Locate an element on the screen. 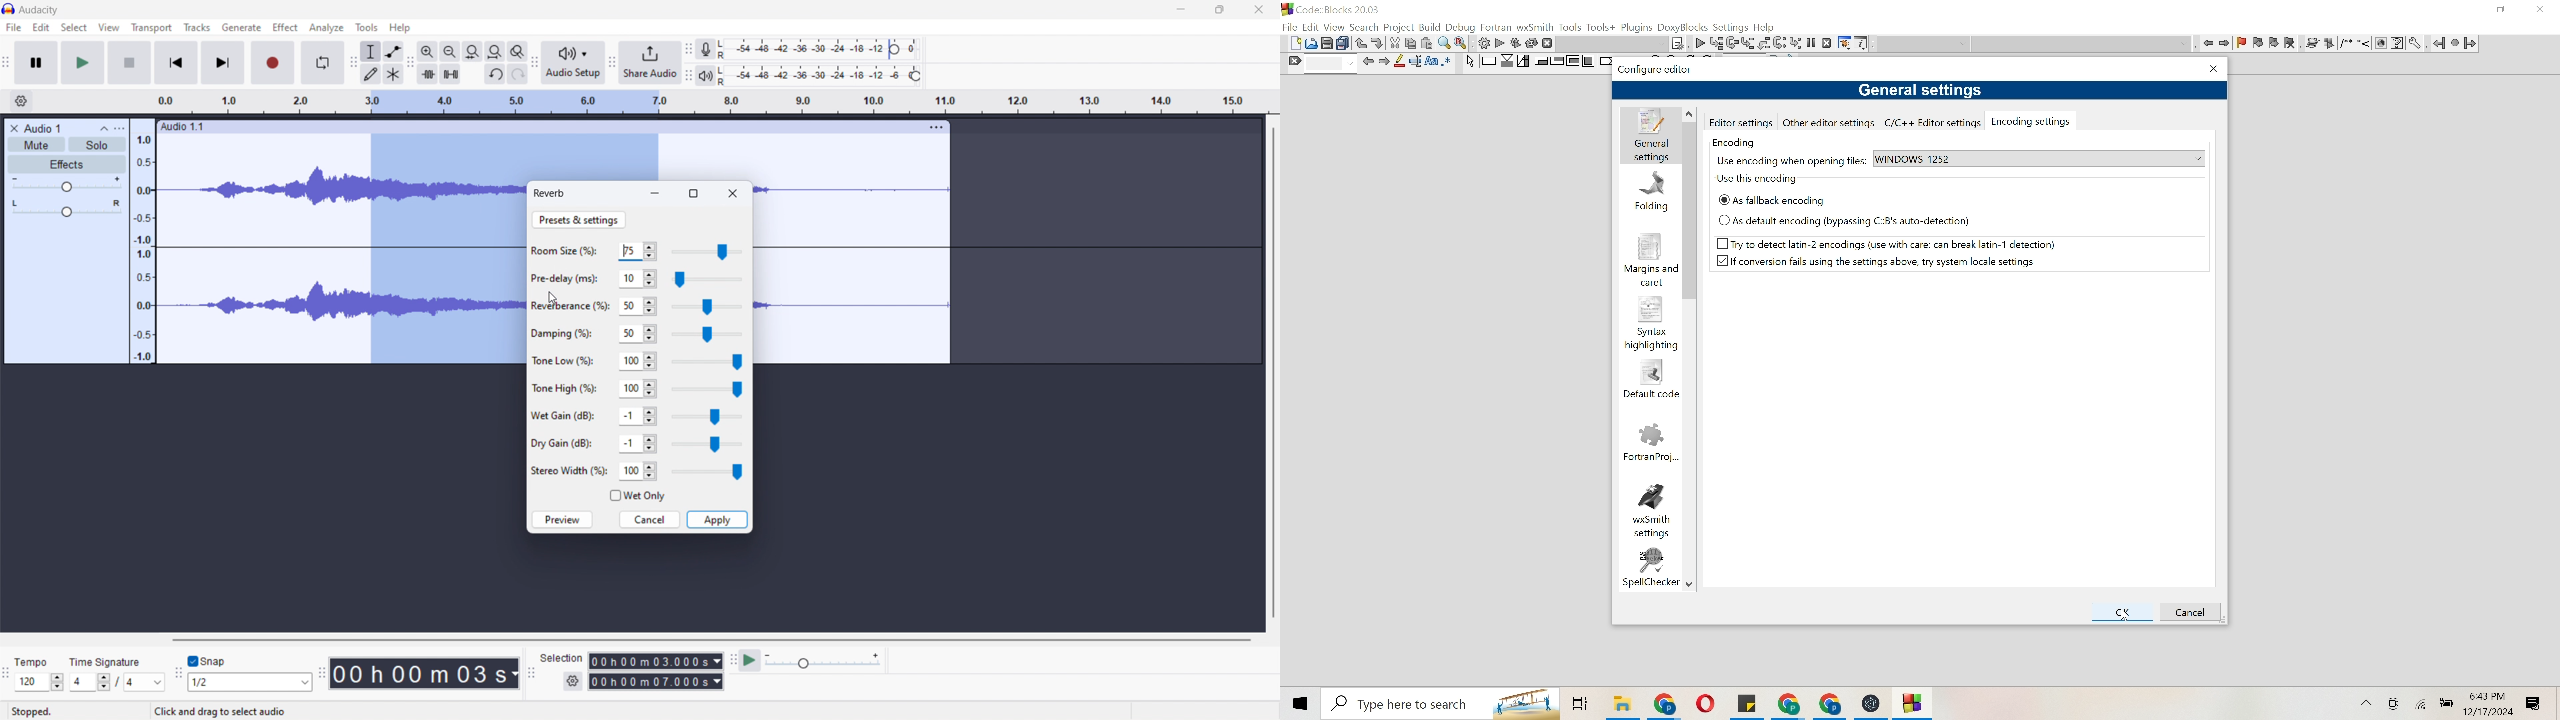 The height and width of the screenshot is (728, 2576). File is located at coordinates (1622, 703).